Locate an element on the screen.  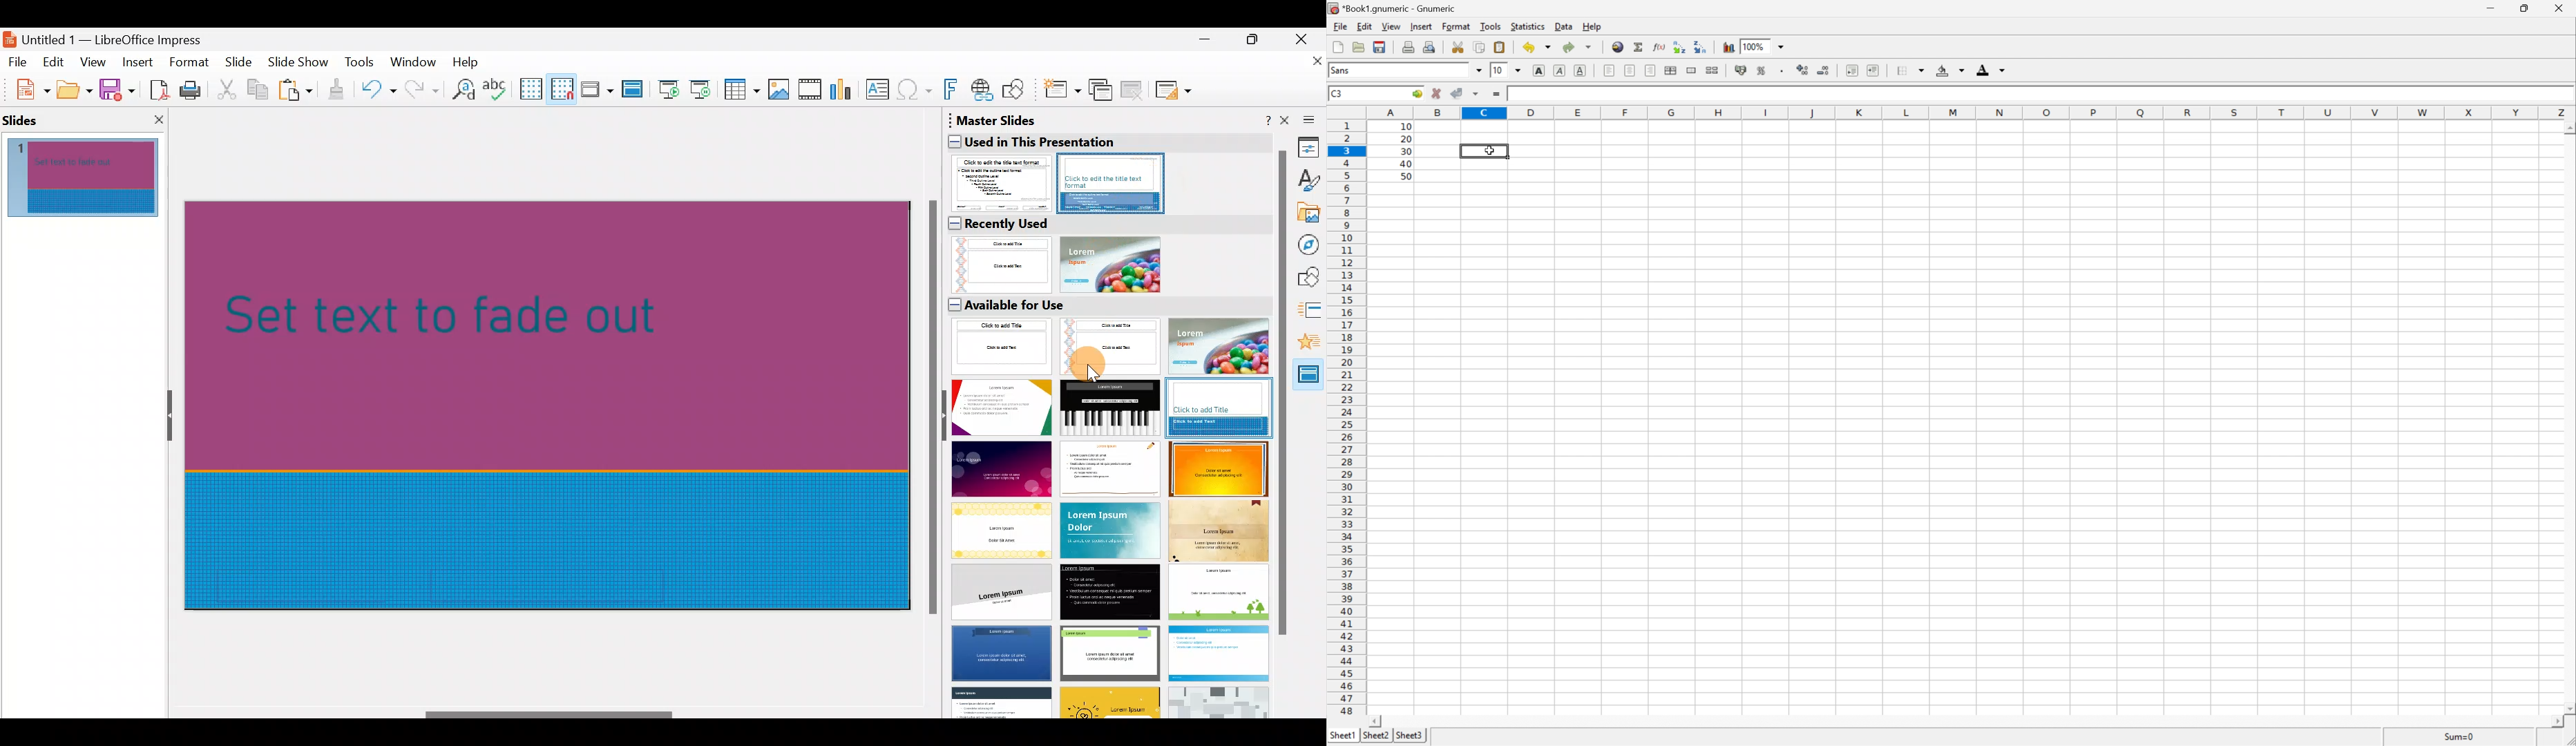
close slide is located at coordinates (162, 116).